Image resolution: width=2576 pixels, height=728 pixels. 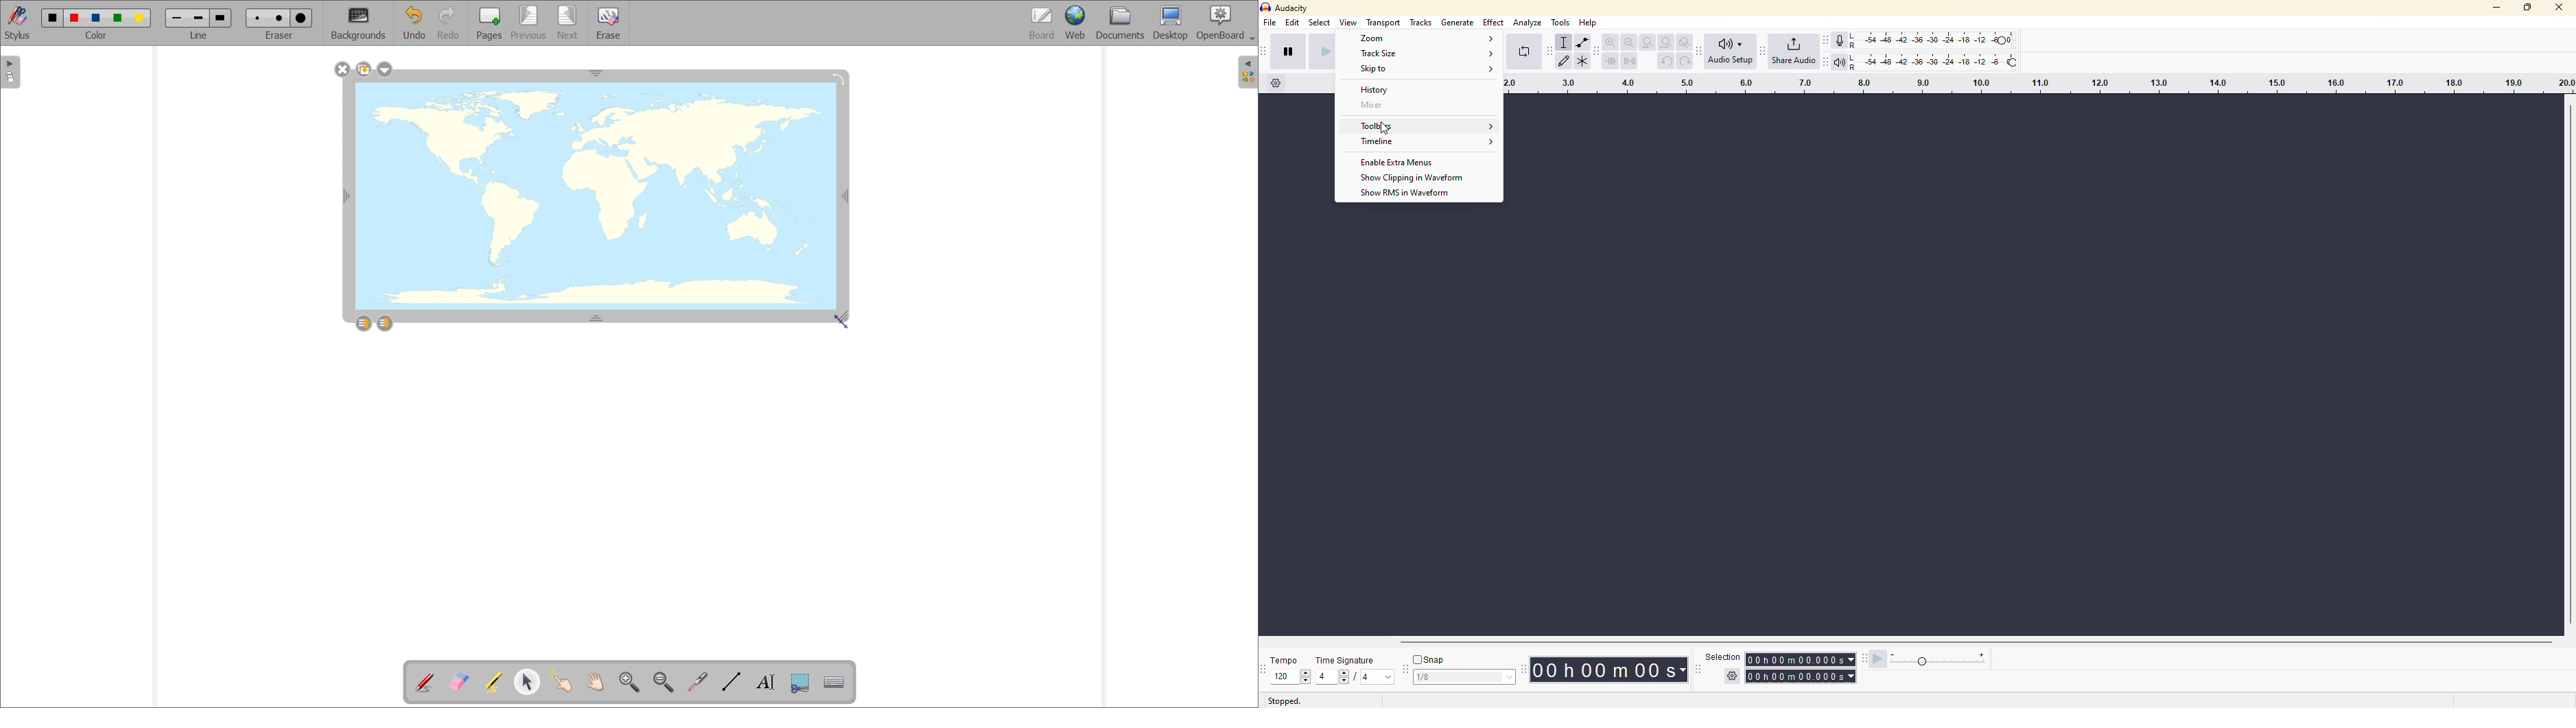 I want to click on trim outside selection, so click(x=1612, y=62).